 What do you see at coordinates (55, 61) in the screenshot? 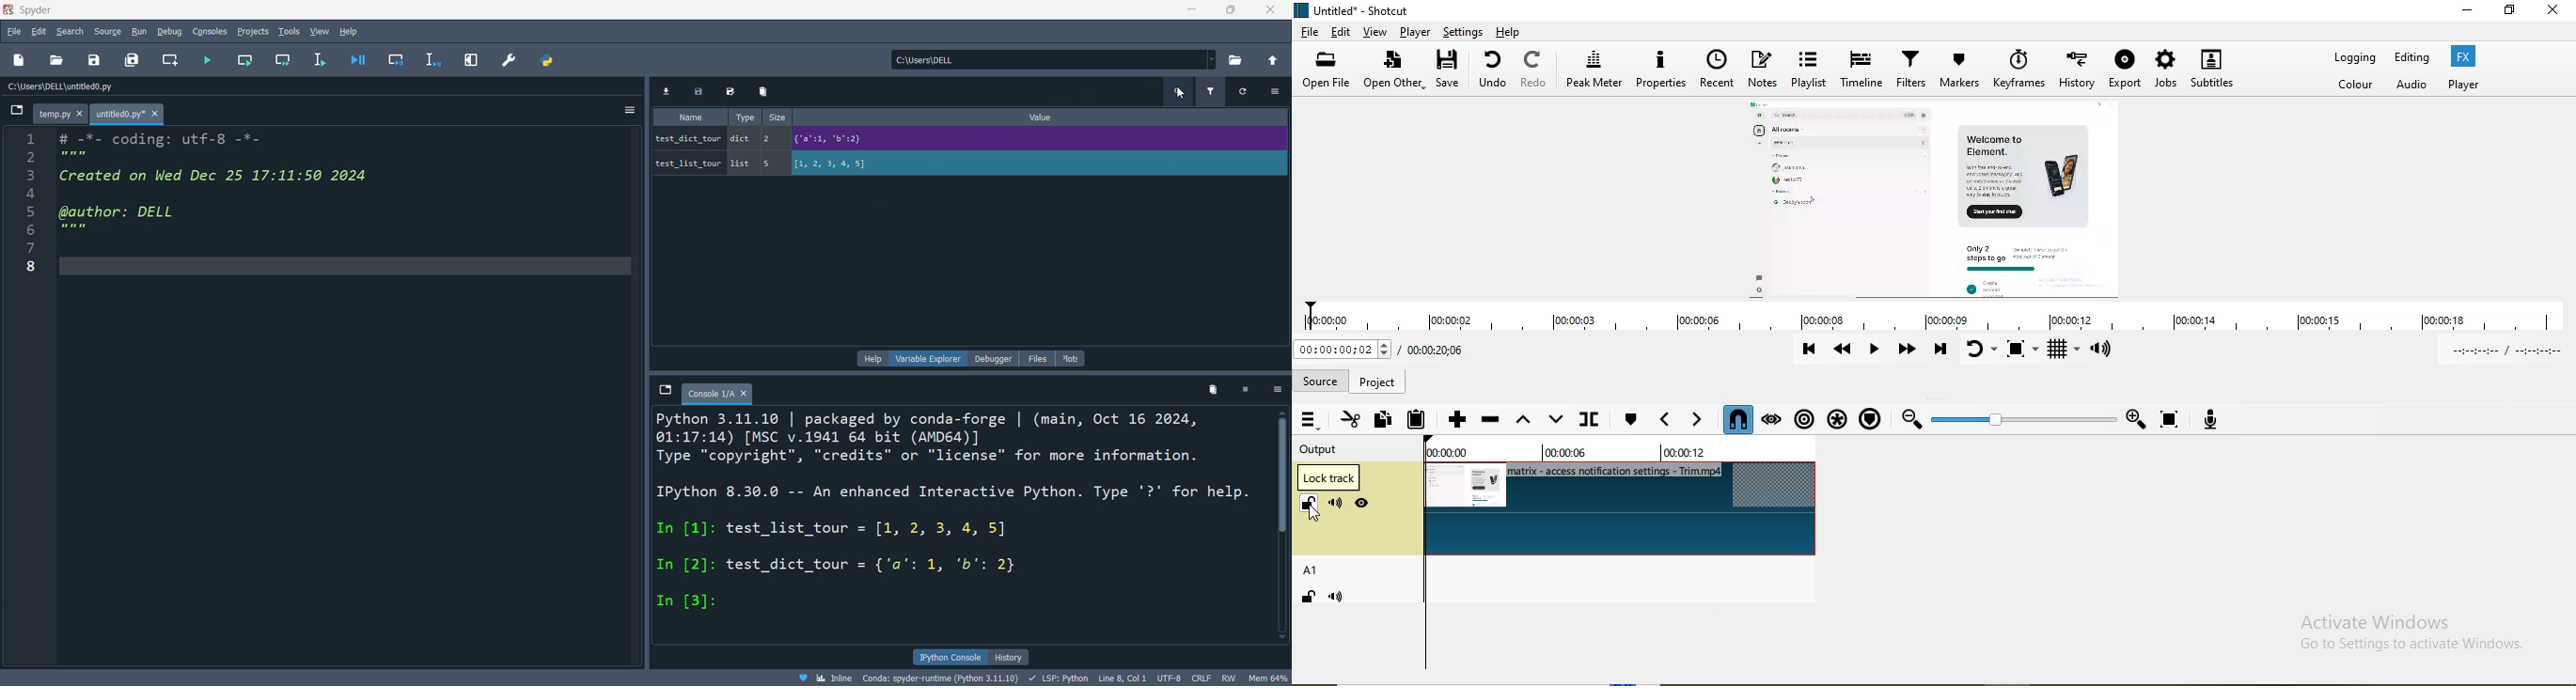
I see `open folder` at bounding box center [55, 61].